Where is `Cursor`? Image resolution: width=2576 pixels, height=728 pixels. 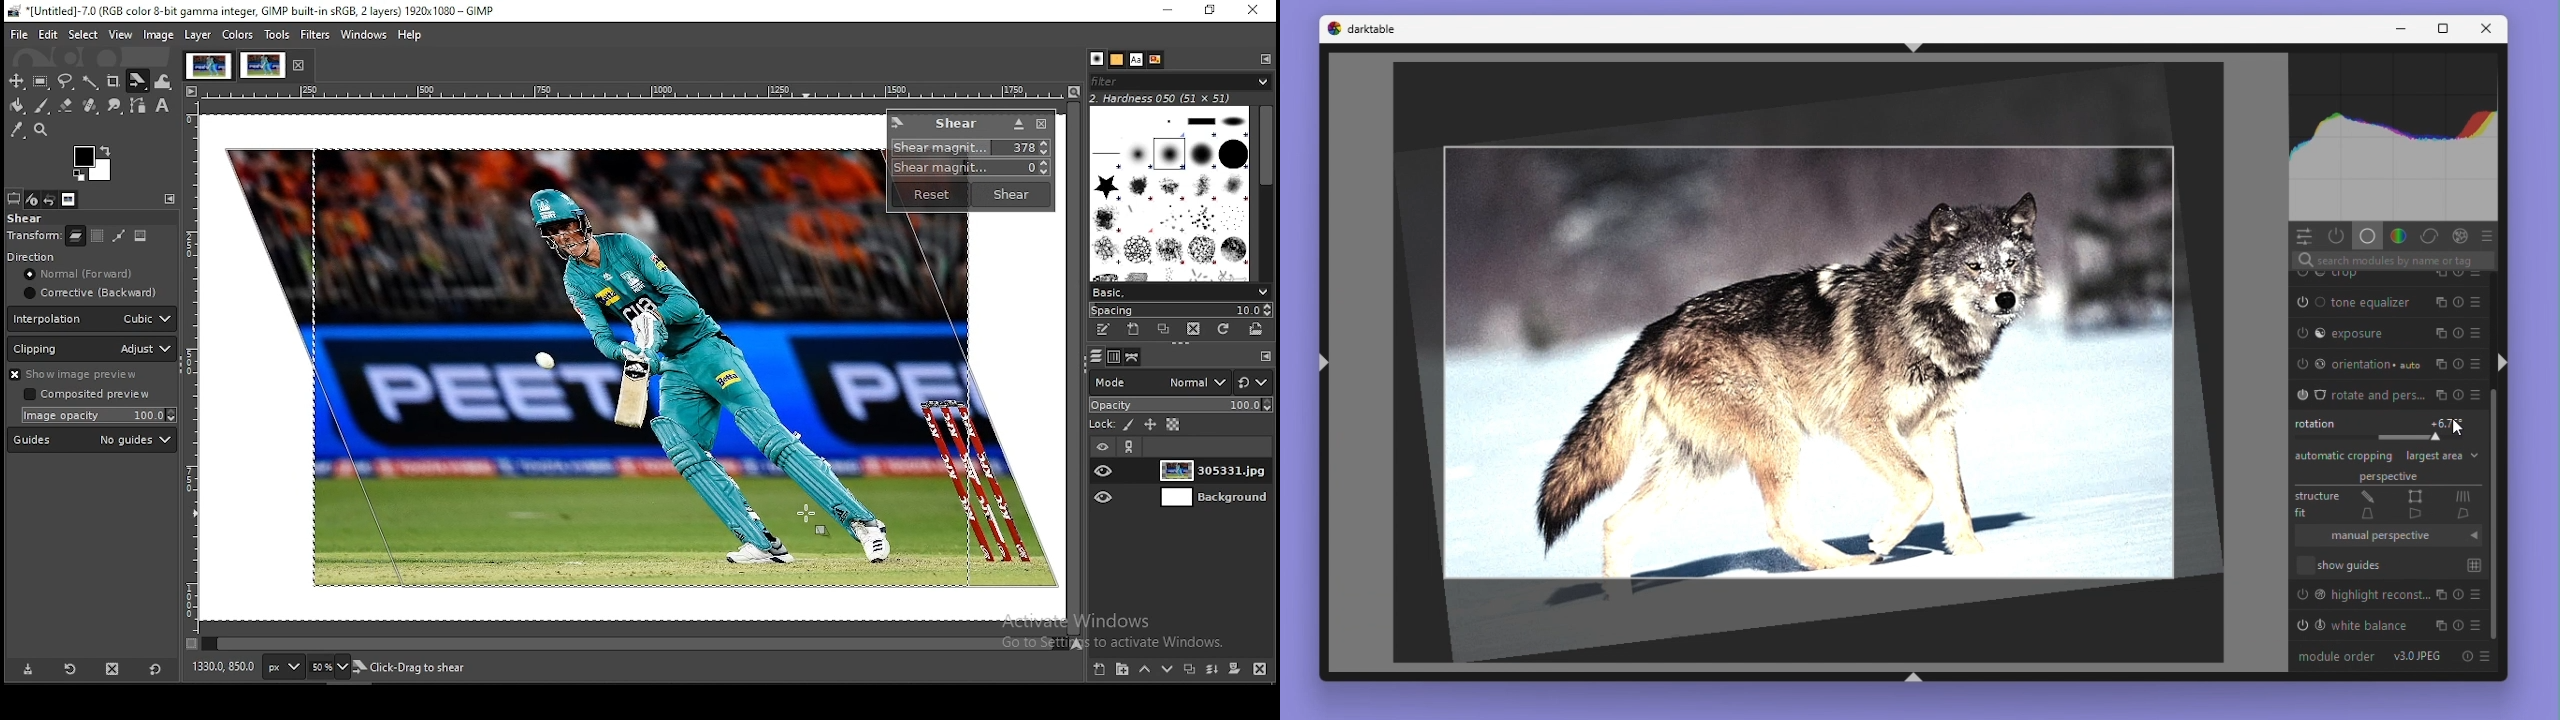 Cursor is located at coordinates (2455, 428).